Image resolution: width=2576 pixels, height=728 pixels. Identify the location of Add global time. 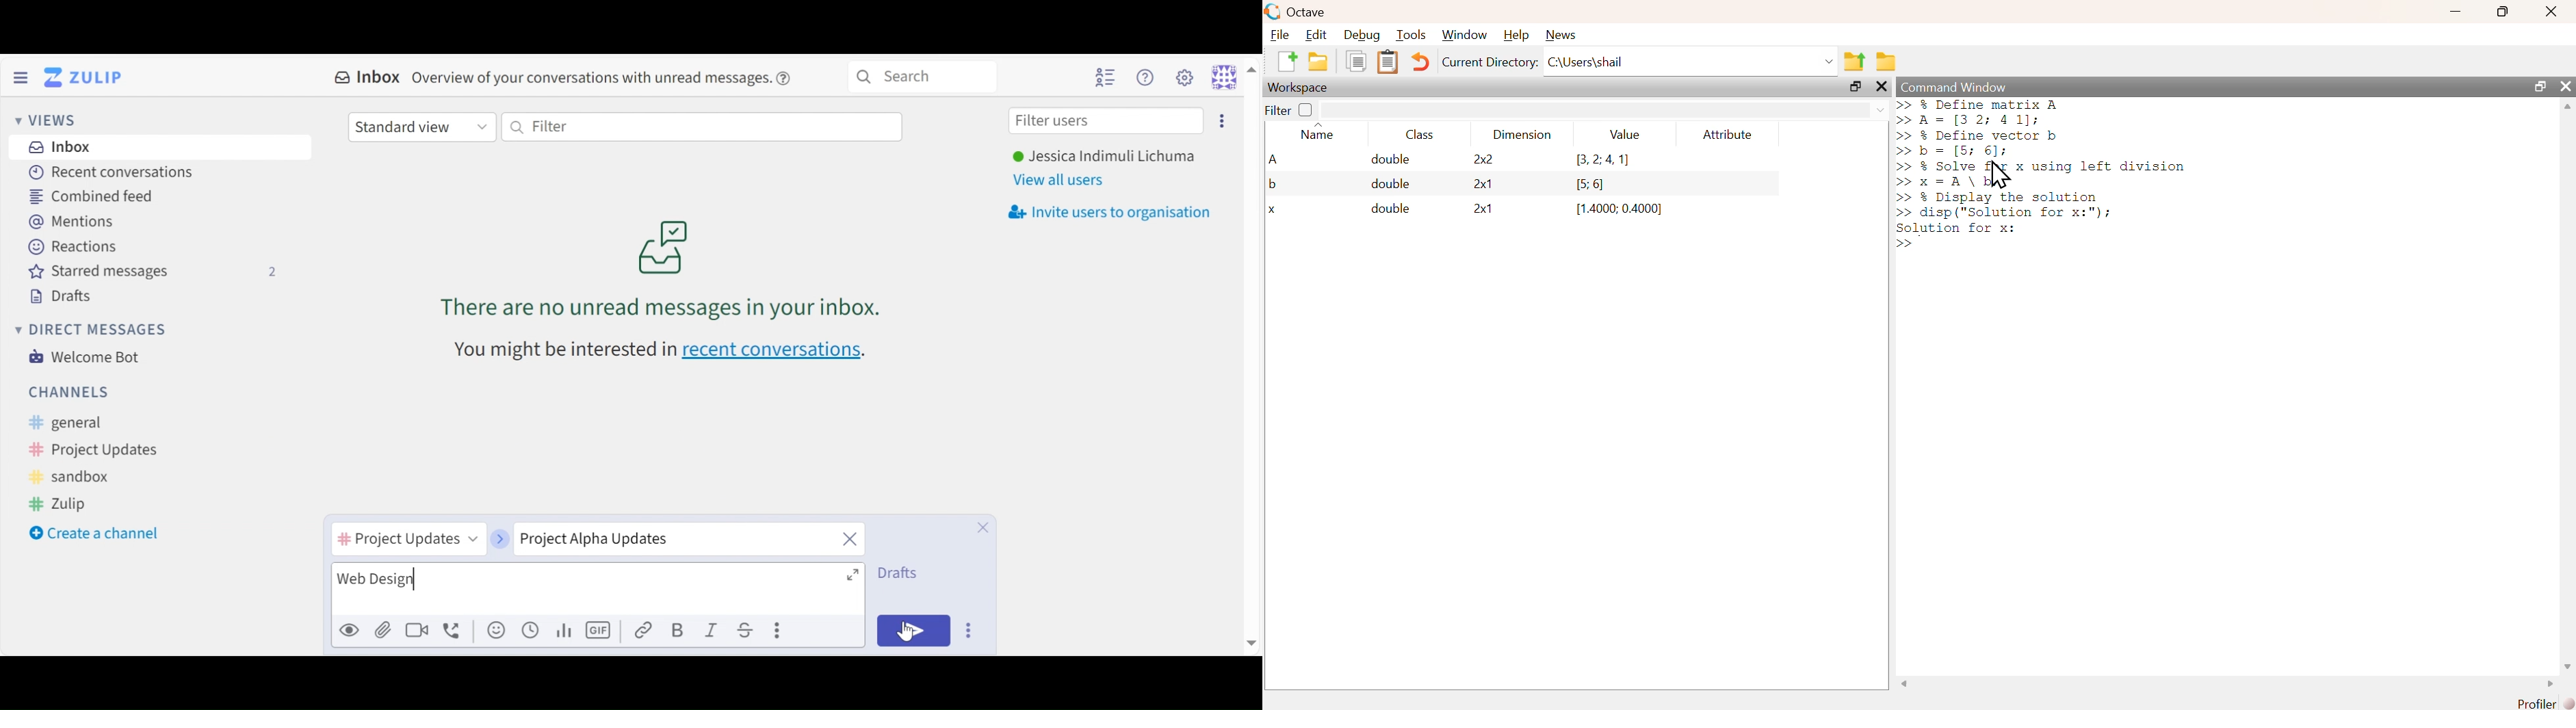
(531, 630).